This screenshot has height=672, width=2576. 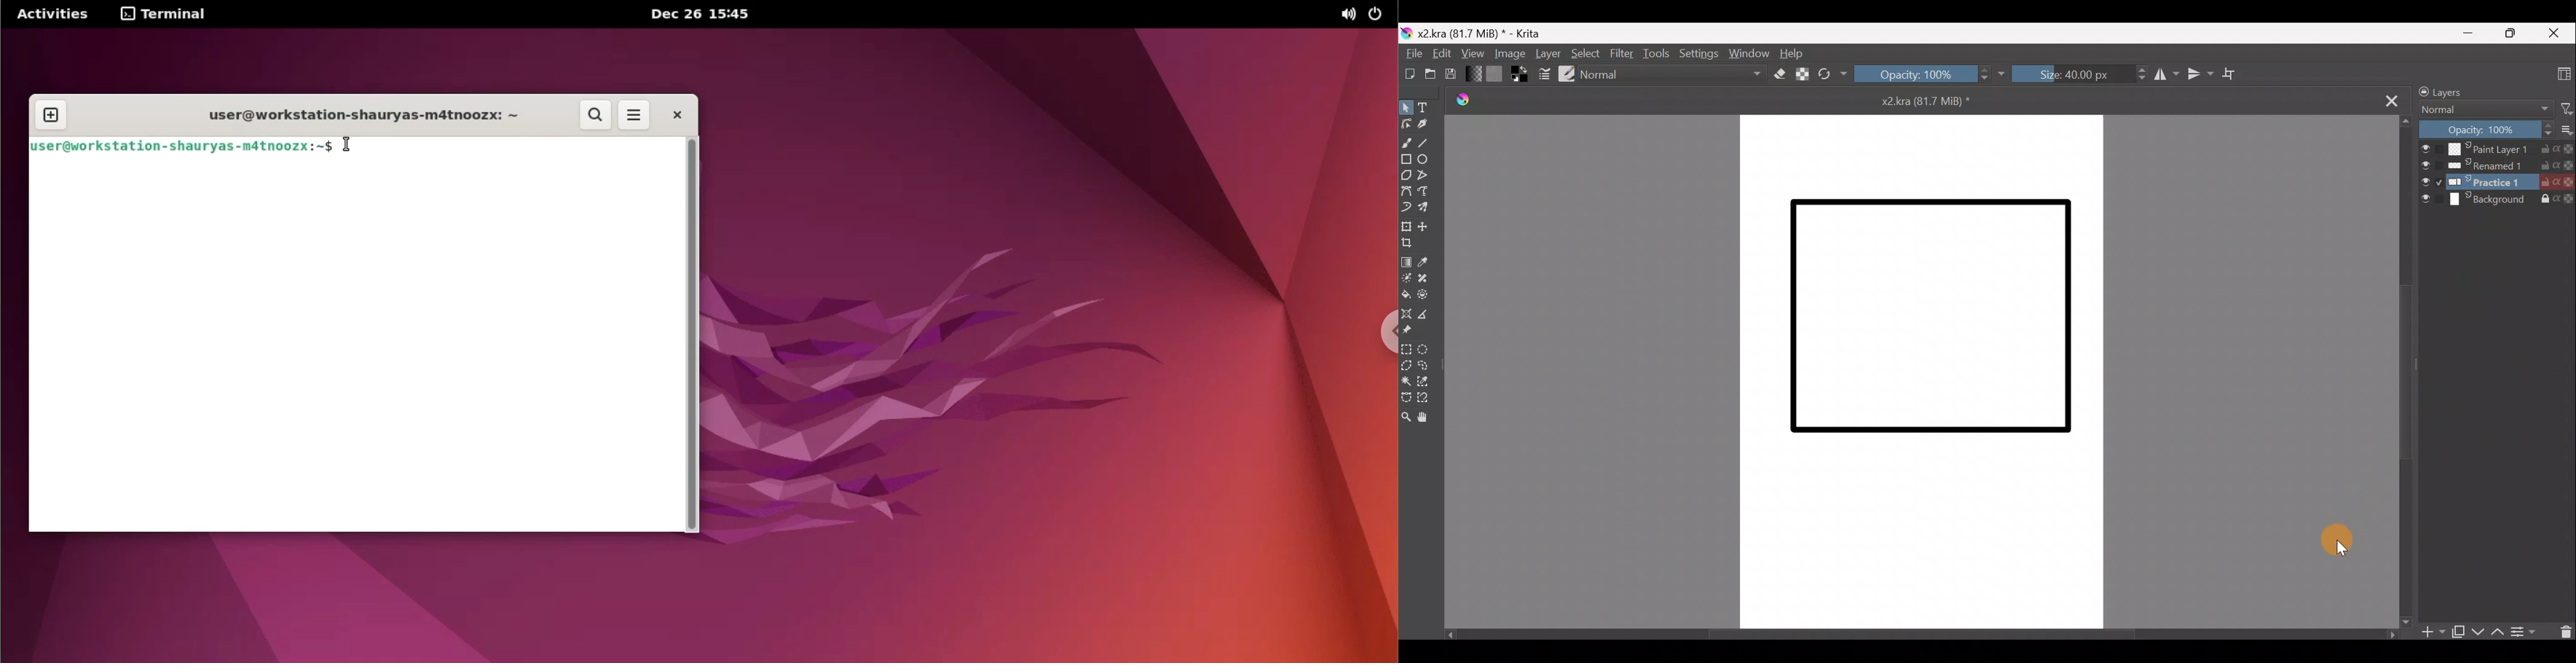 I want to click on Maximize, so click(x=2510, y=33).